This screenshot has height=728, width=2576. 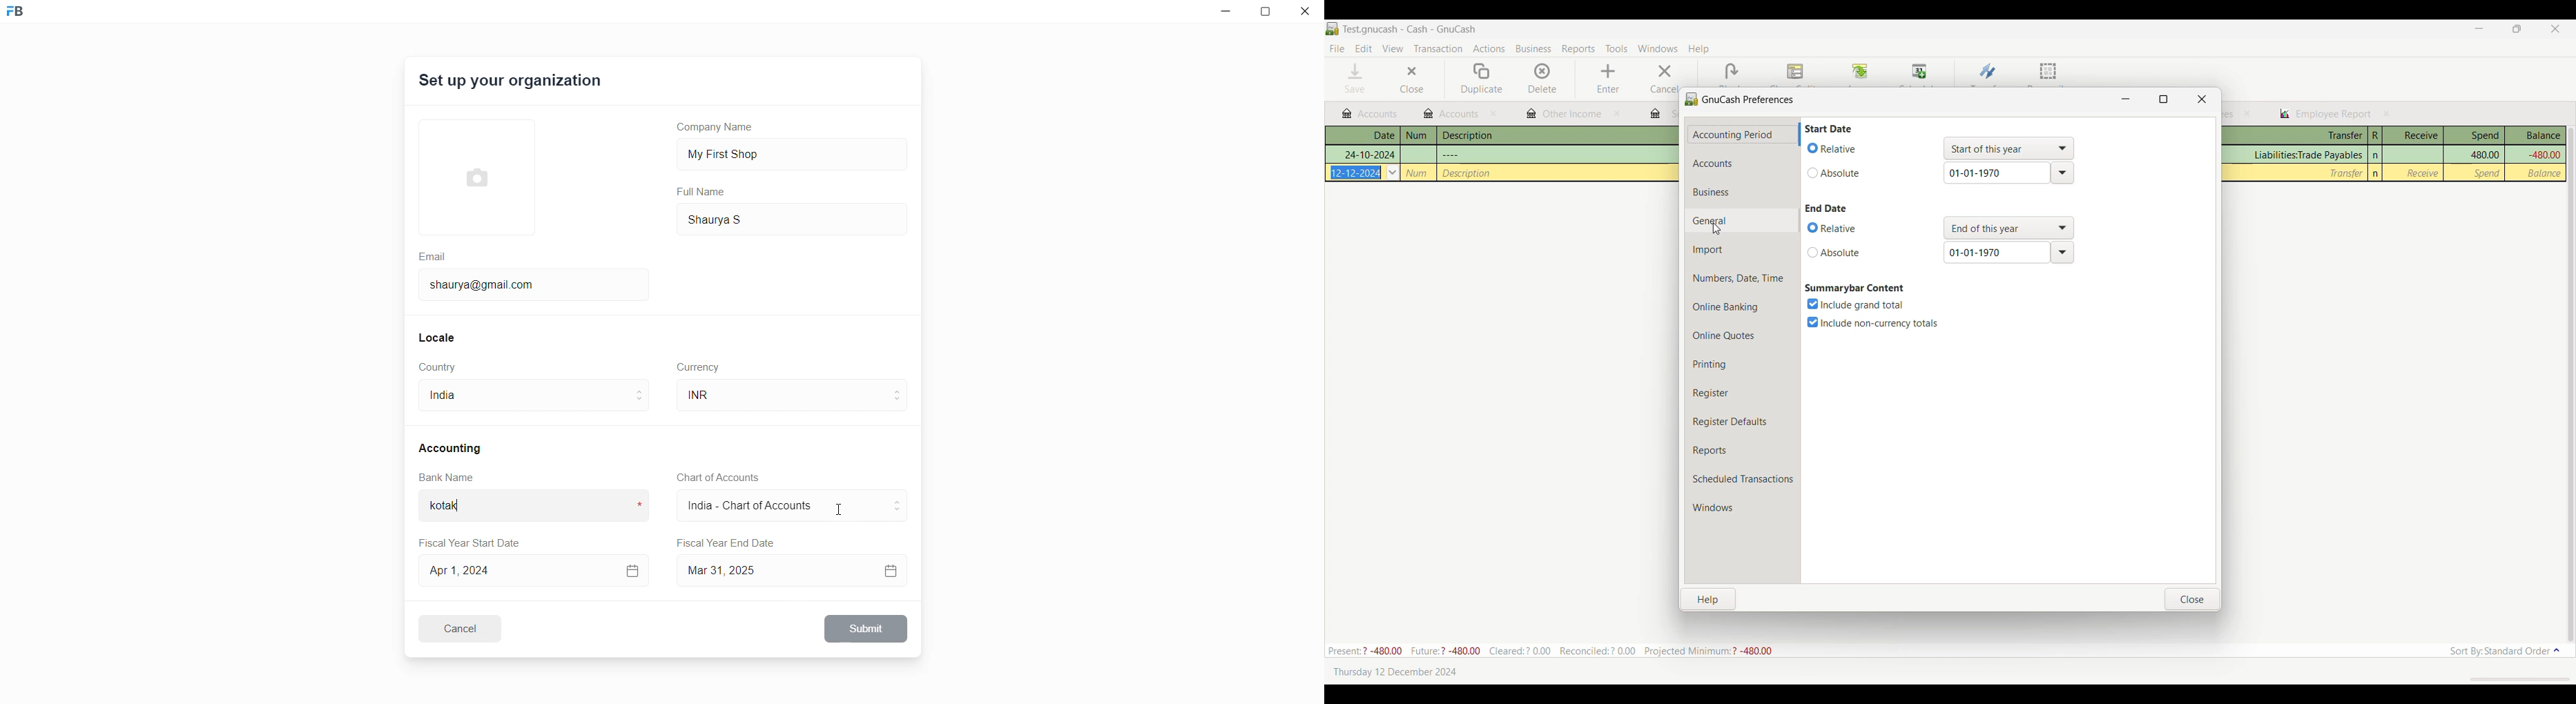 What do you see at coordinates (2484, 154) in the screenshot?
I see `Spend column` at bounding box center [2484, 154].